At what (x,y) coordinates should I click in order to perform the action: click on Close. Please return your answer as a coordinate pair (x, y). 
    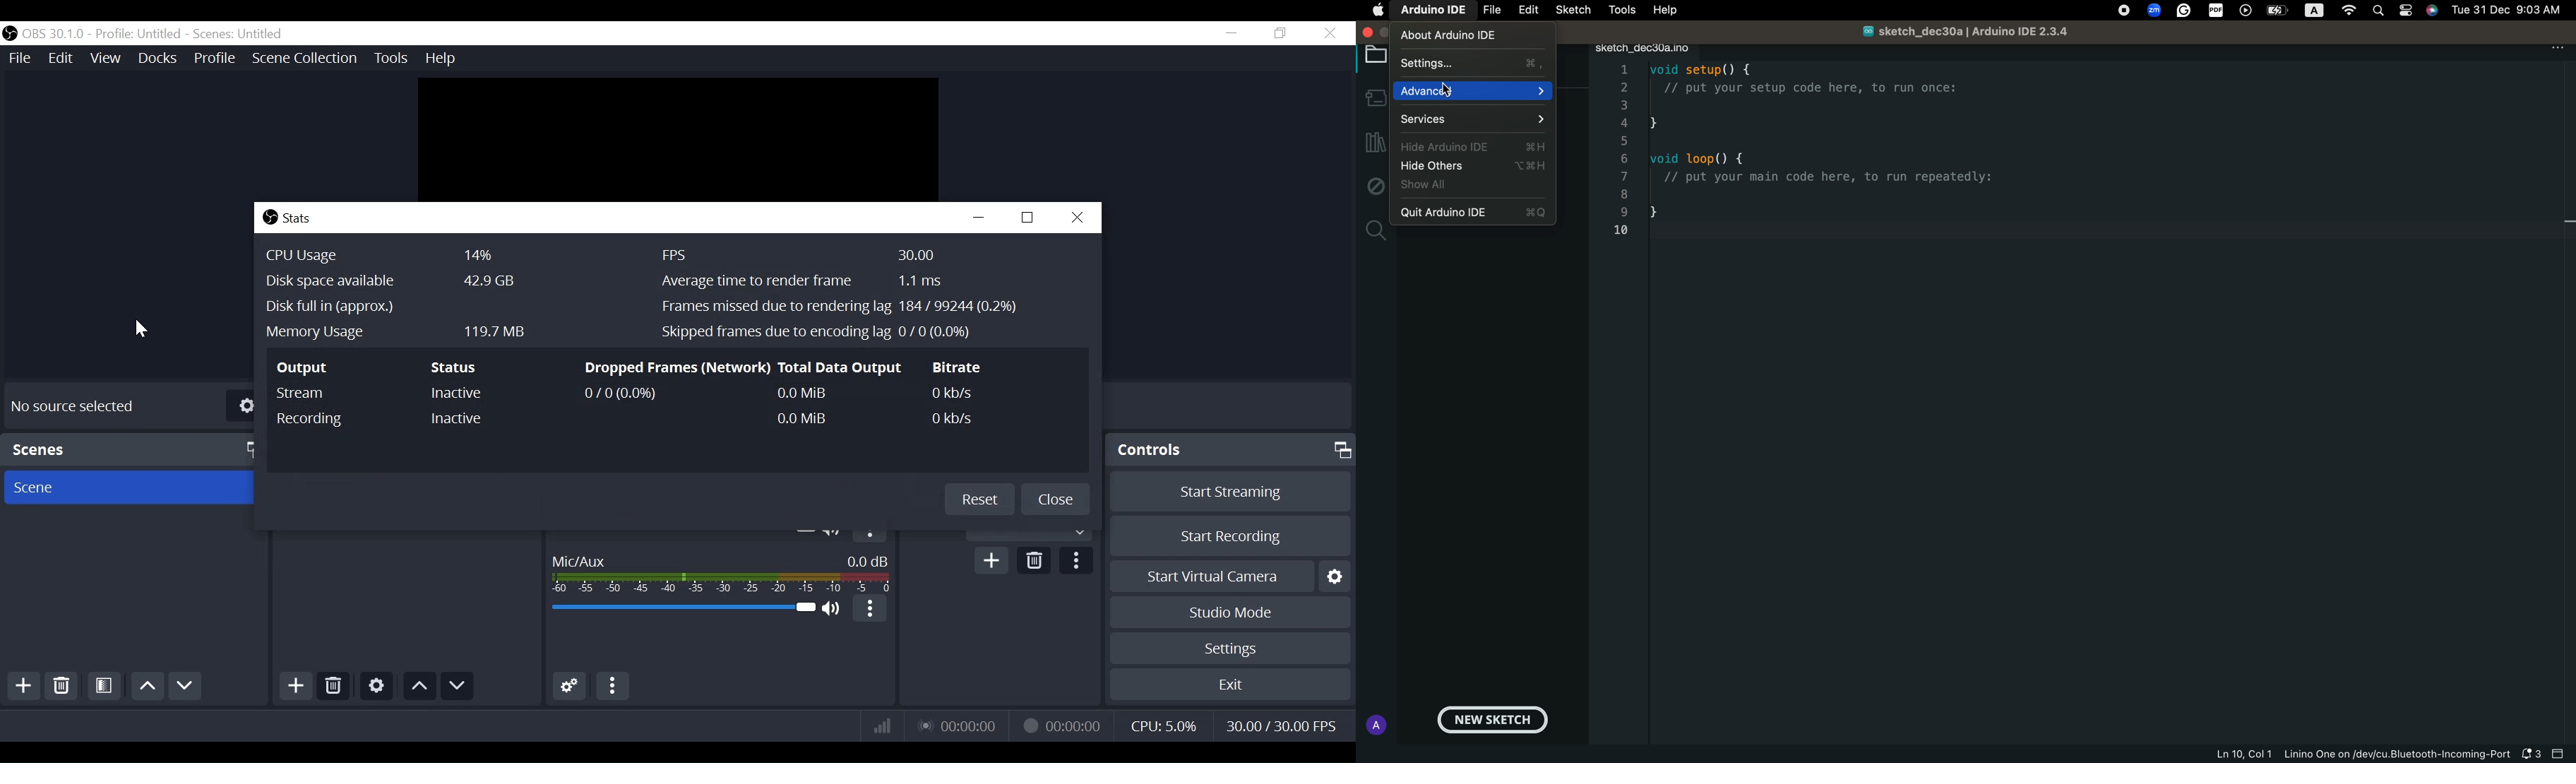
    Looking at the image, I should click on (1078, 217).